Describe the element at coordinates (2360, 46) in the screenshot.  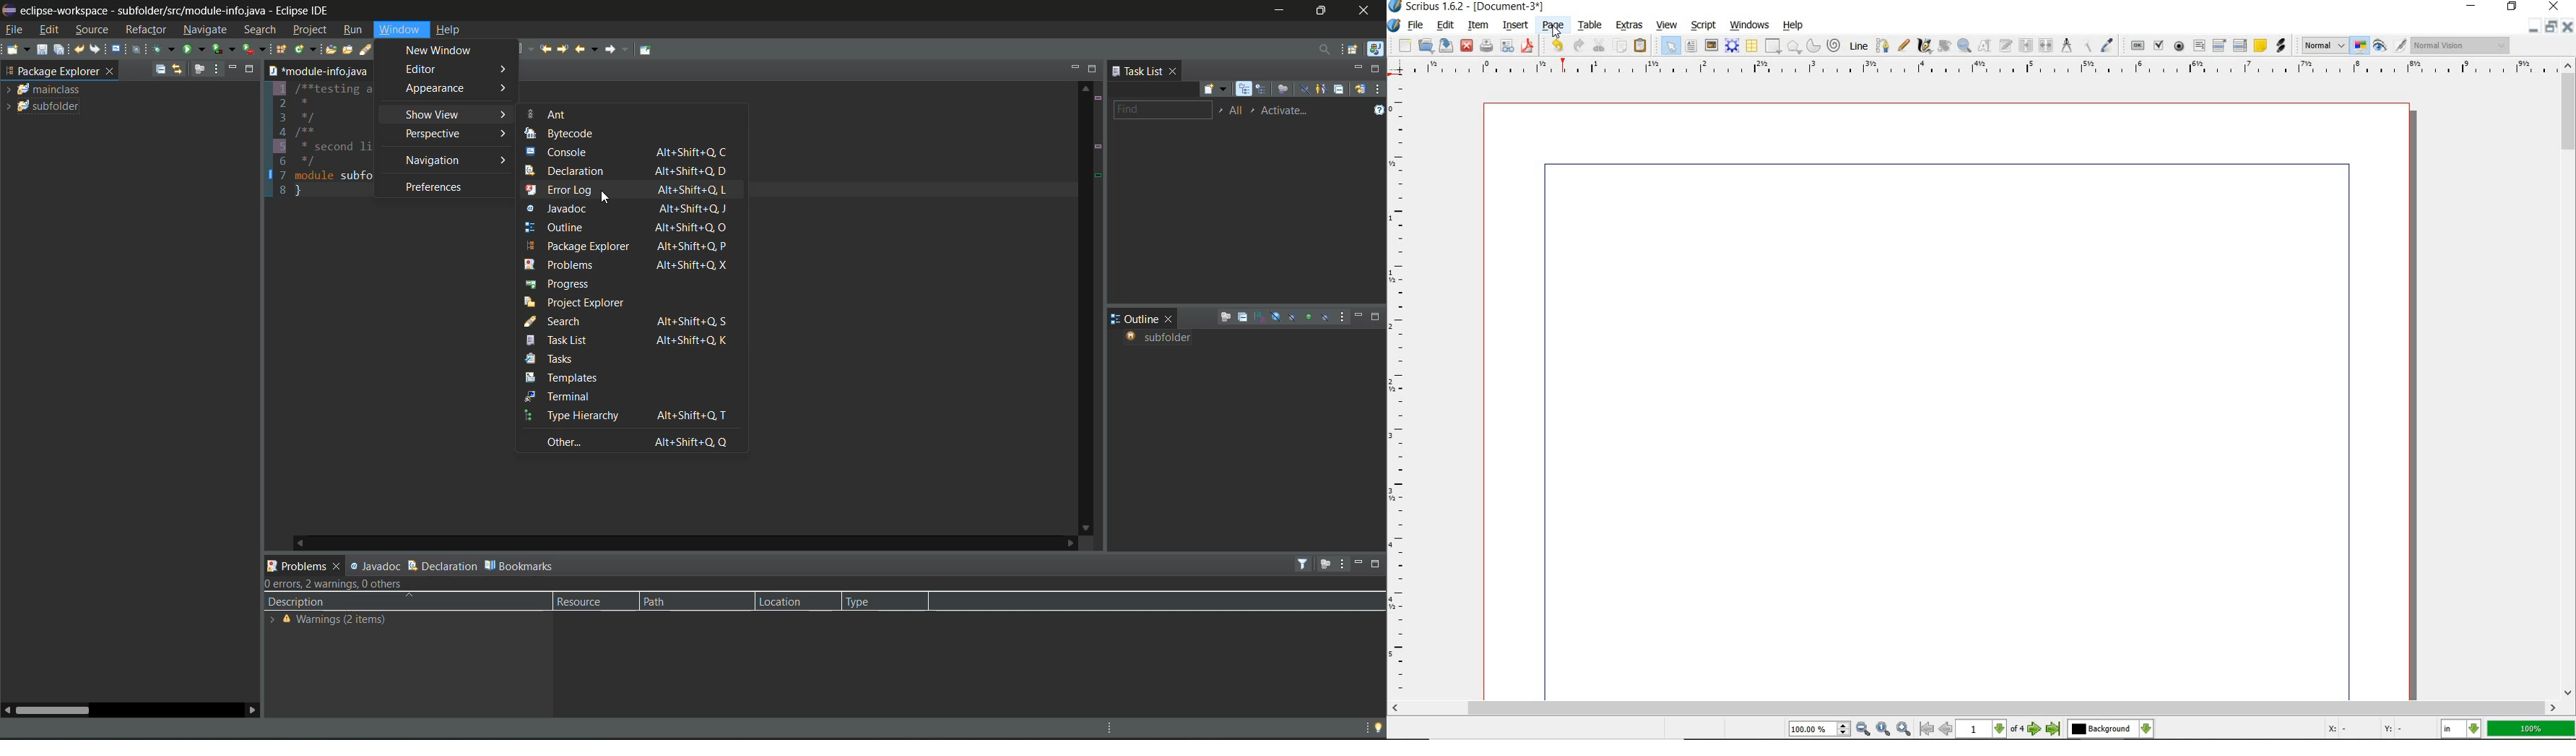
I see `toggle color management` at that location.